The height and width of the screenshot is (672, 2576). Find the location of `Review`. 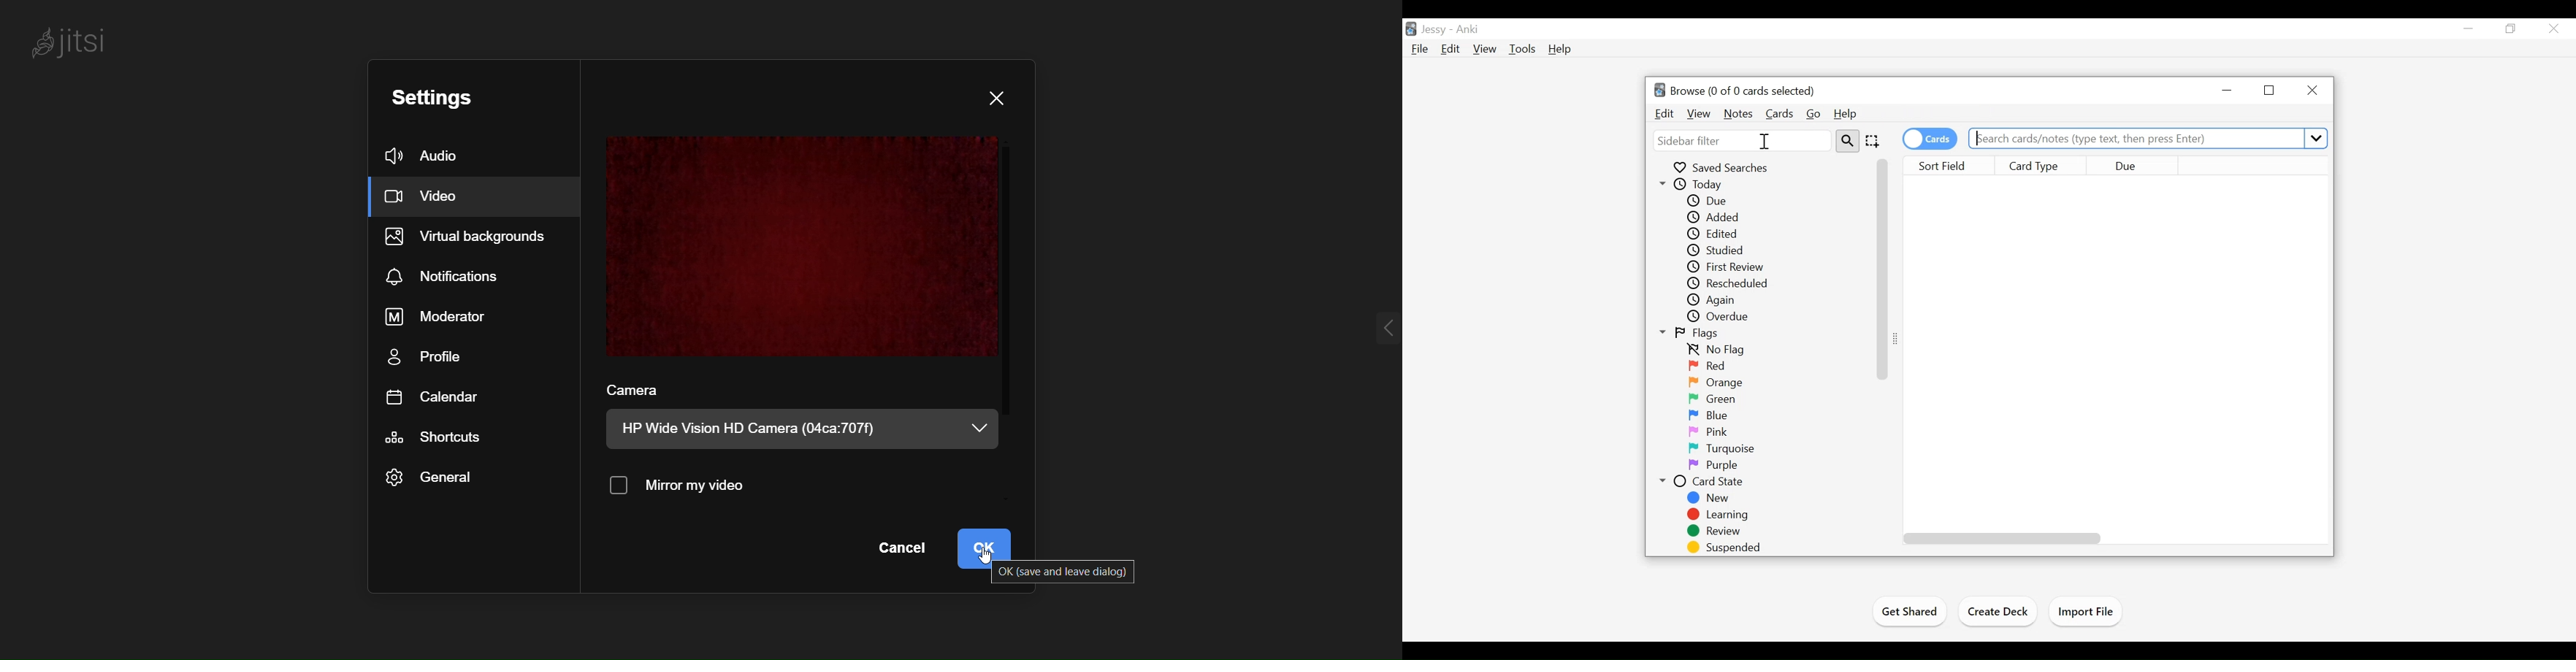

Review is located at coordinates (1715, 532).